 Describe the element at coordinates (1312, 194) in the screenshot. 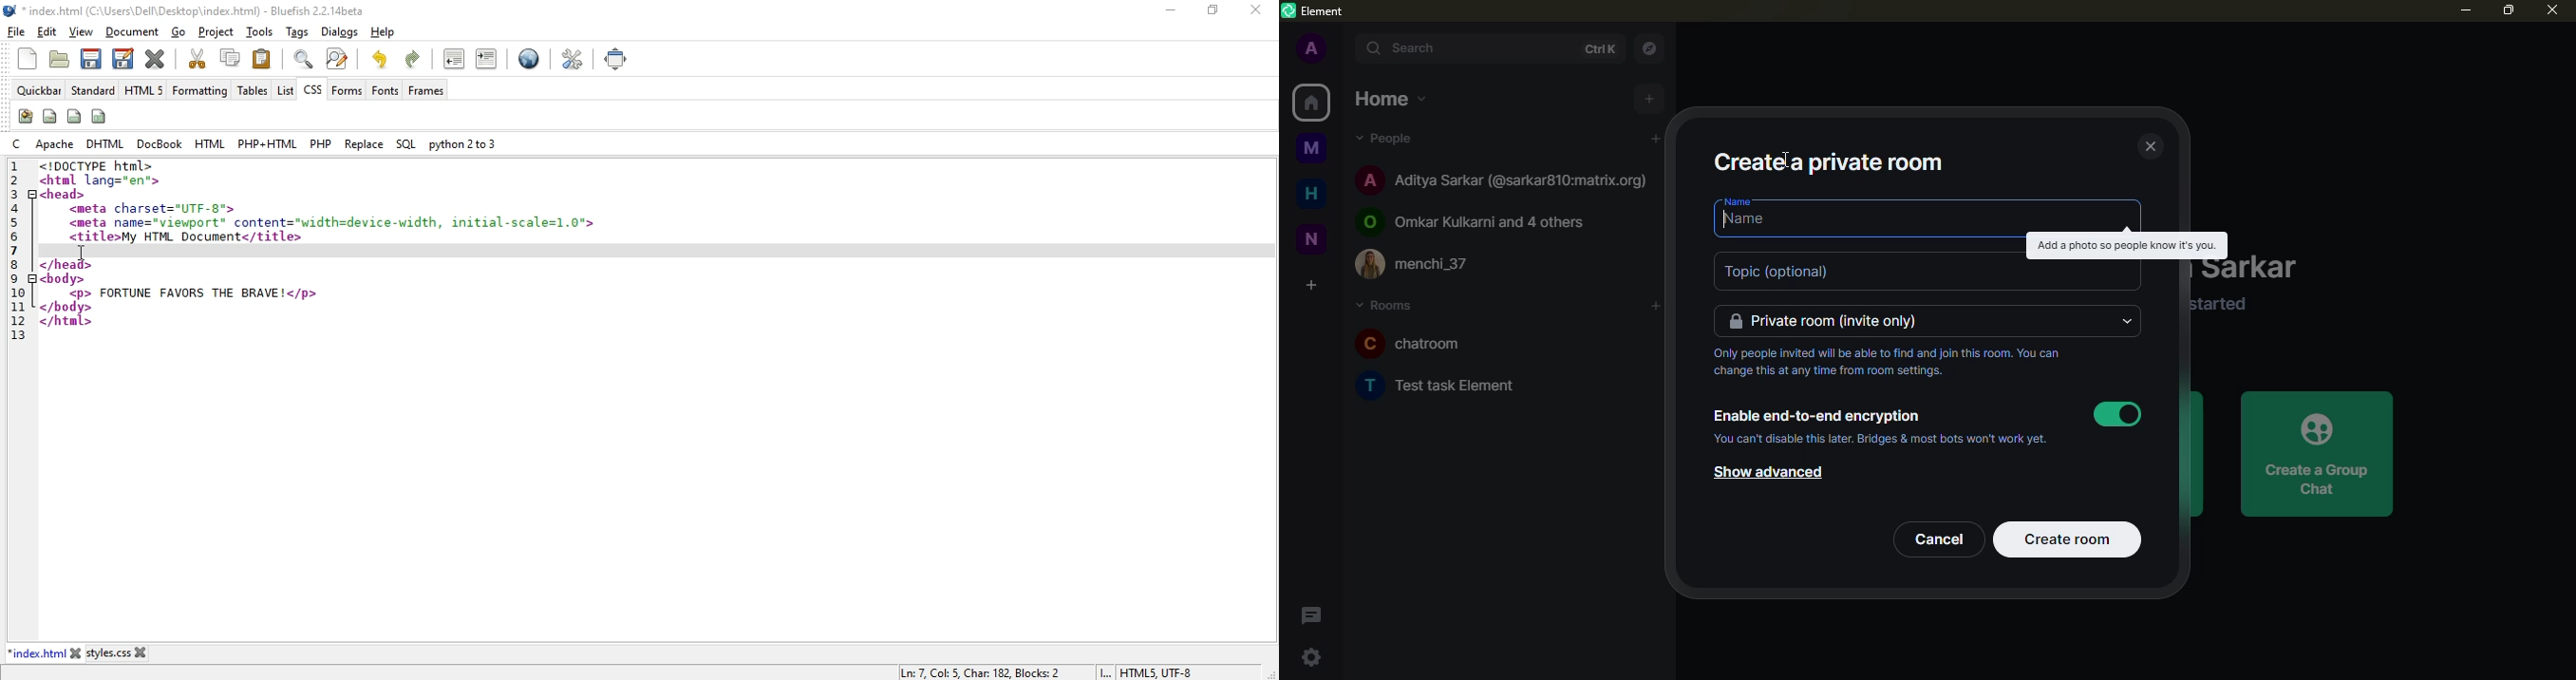

I see `home` at that location.